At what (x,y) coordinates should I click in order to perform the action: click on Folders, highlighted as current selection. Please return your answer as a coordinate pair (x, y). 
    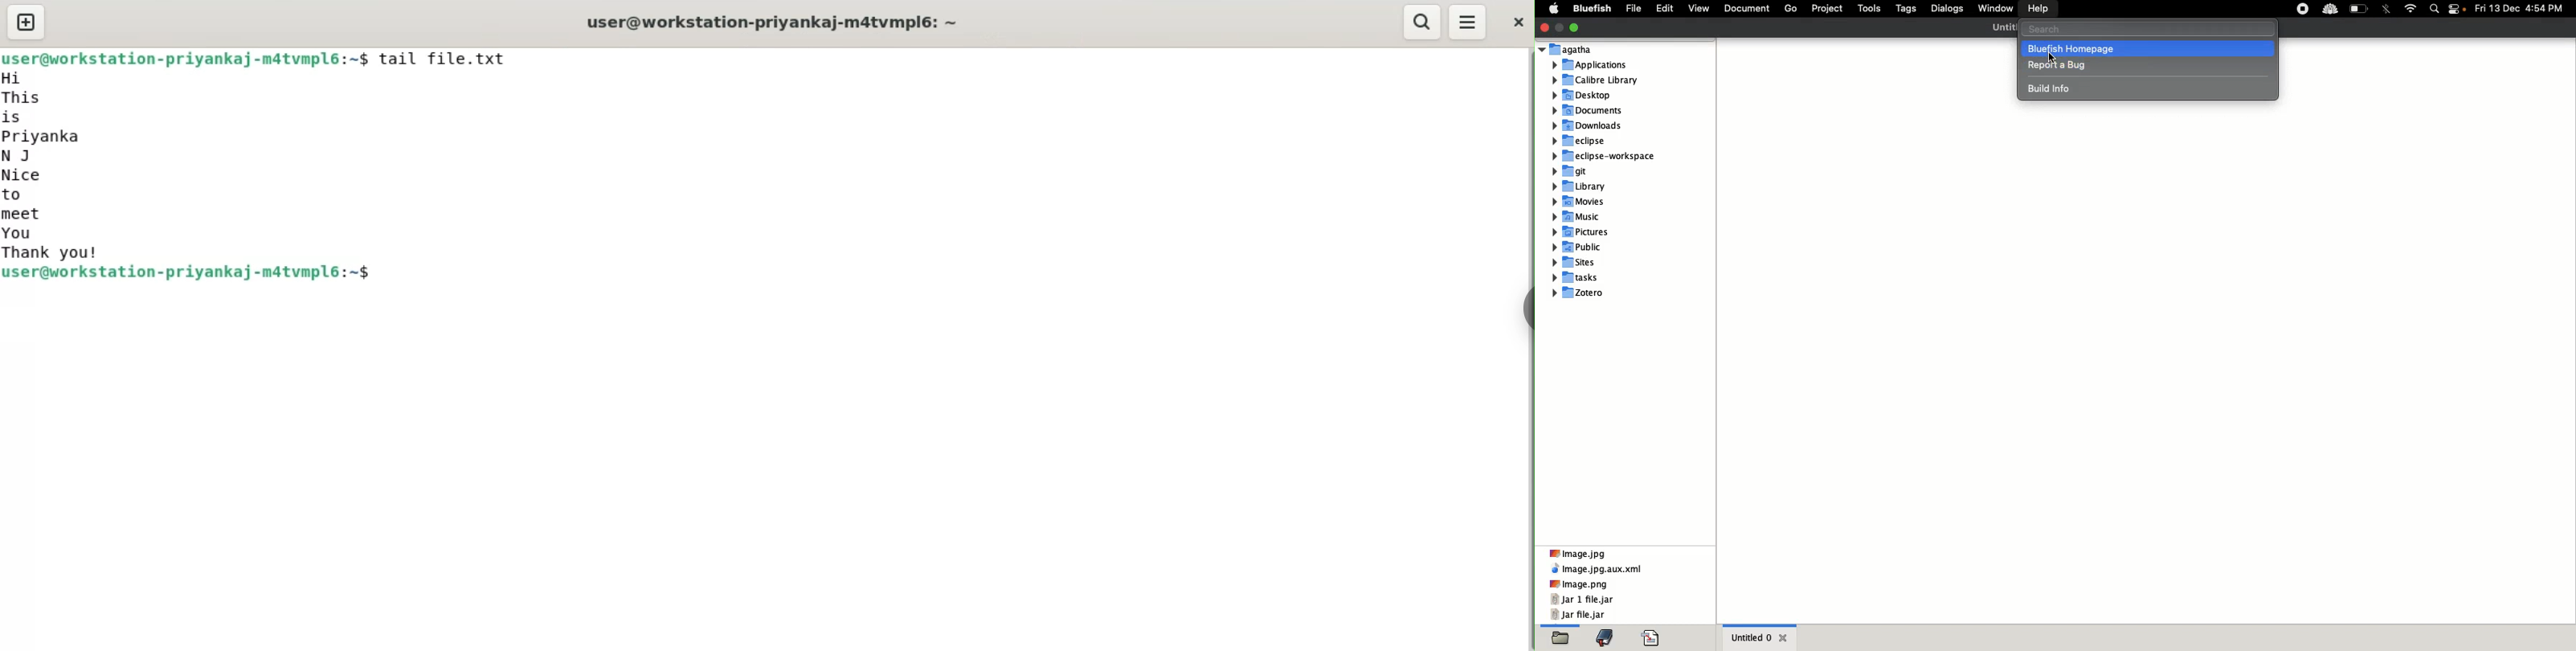
    Looking at the image, I should click on (1560, 635).